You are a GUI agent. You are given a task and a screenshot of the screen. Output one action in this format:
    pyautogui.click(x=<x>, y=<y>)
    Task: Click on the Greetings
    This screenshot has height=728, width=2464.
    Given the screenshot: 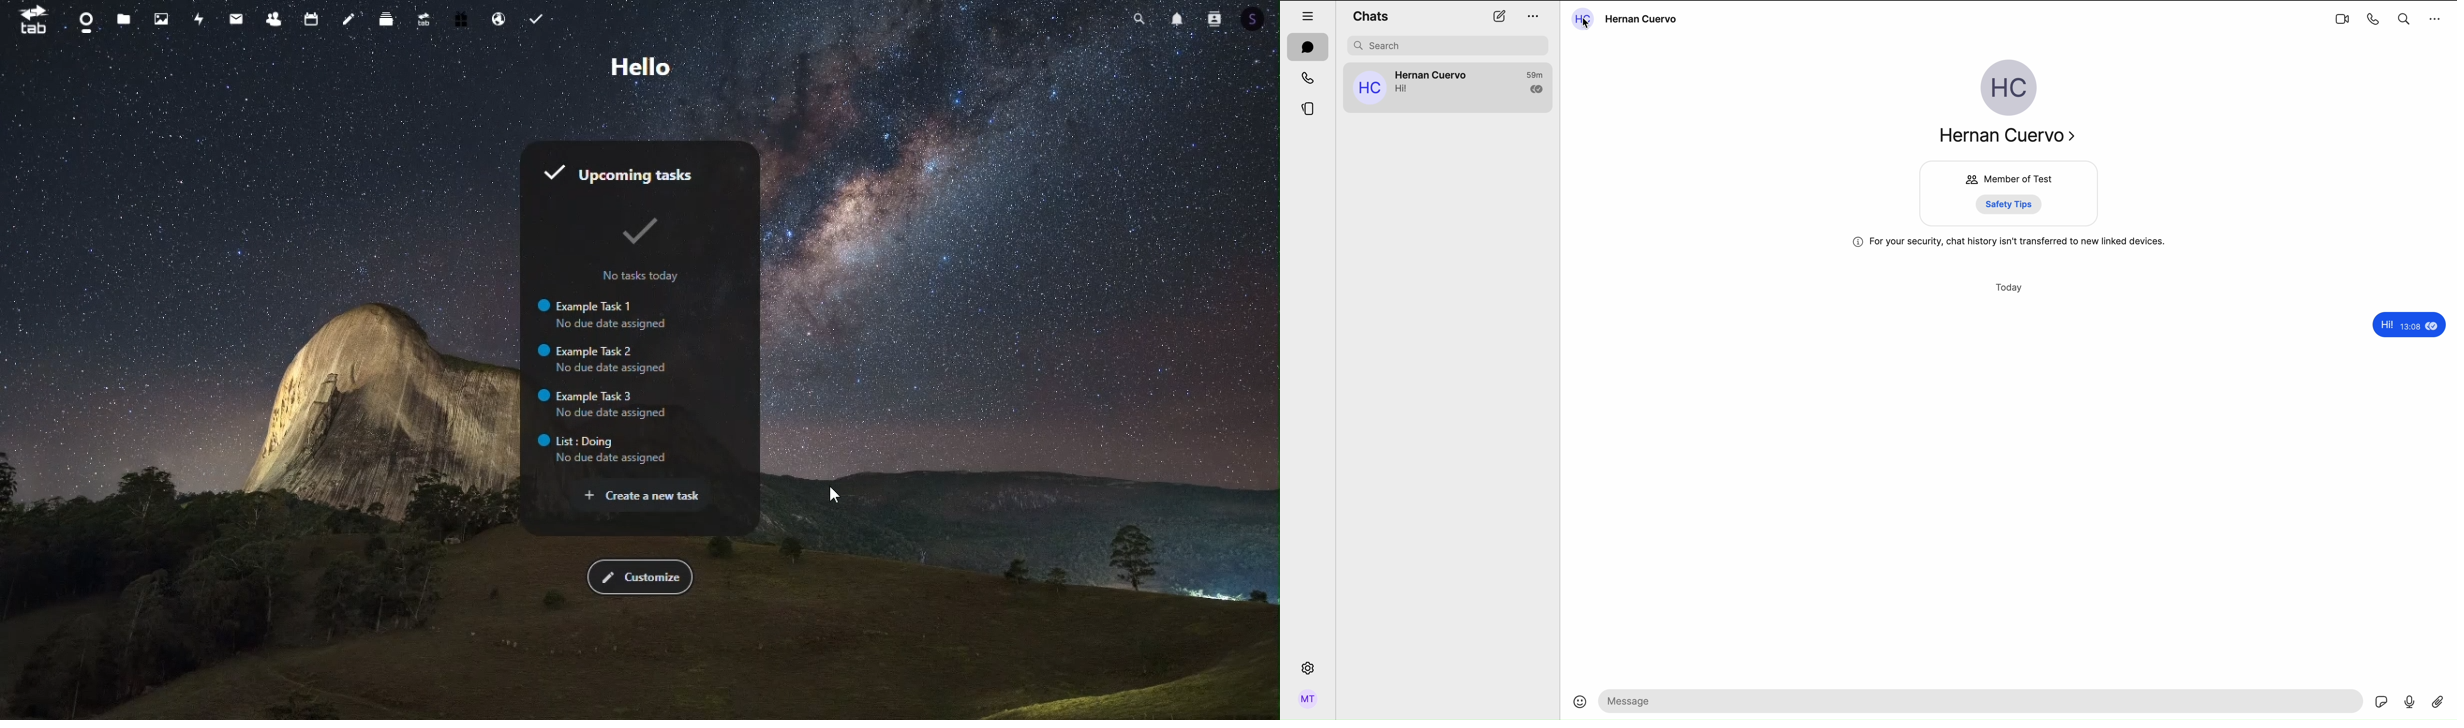 What is the action you would take?
    pyautogui.click(x=643, y=68)
    